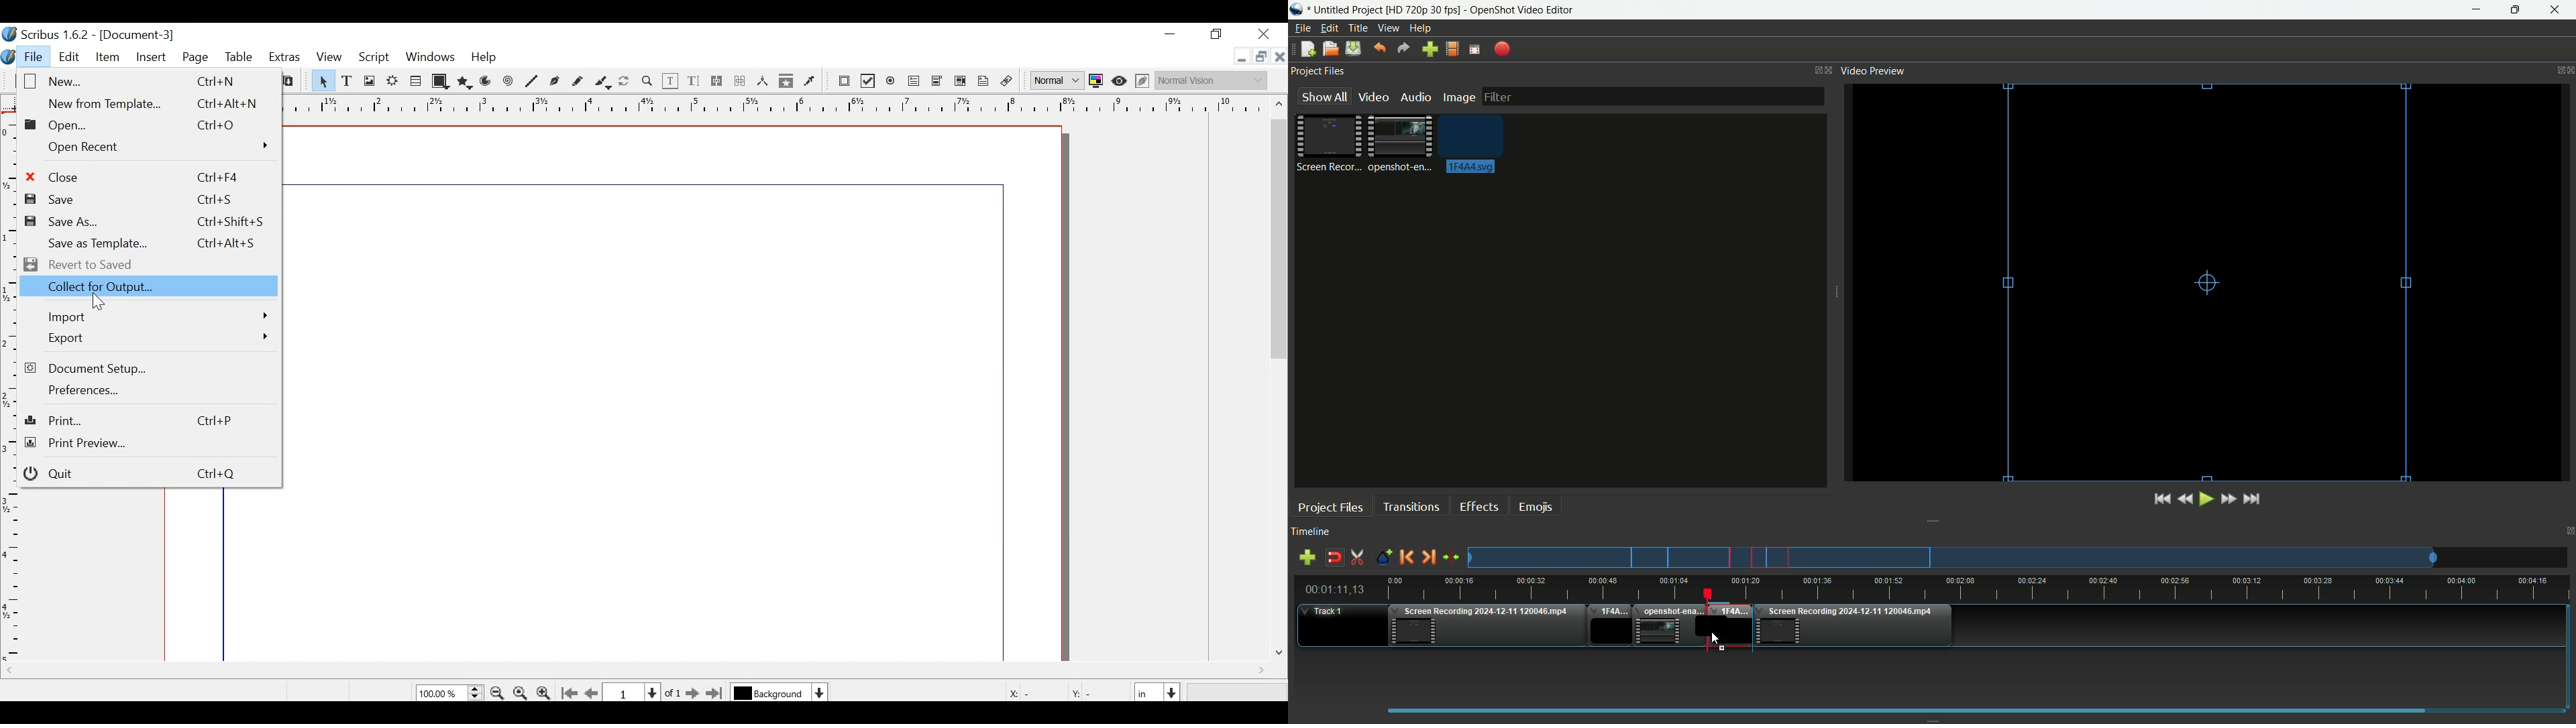 The image size is (2576, 728). What do you see at coordinates (891, 81) in the screenshot?
I see `PDF Radio Button` at bounding box center [891, 81].